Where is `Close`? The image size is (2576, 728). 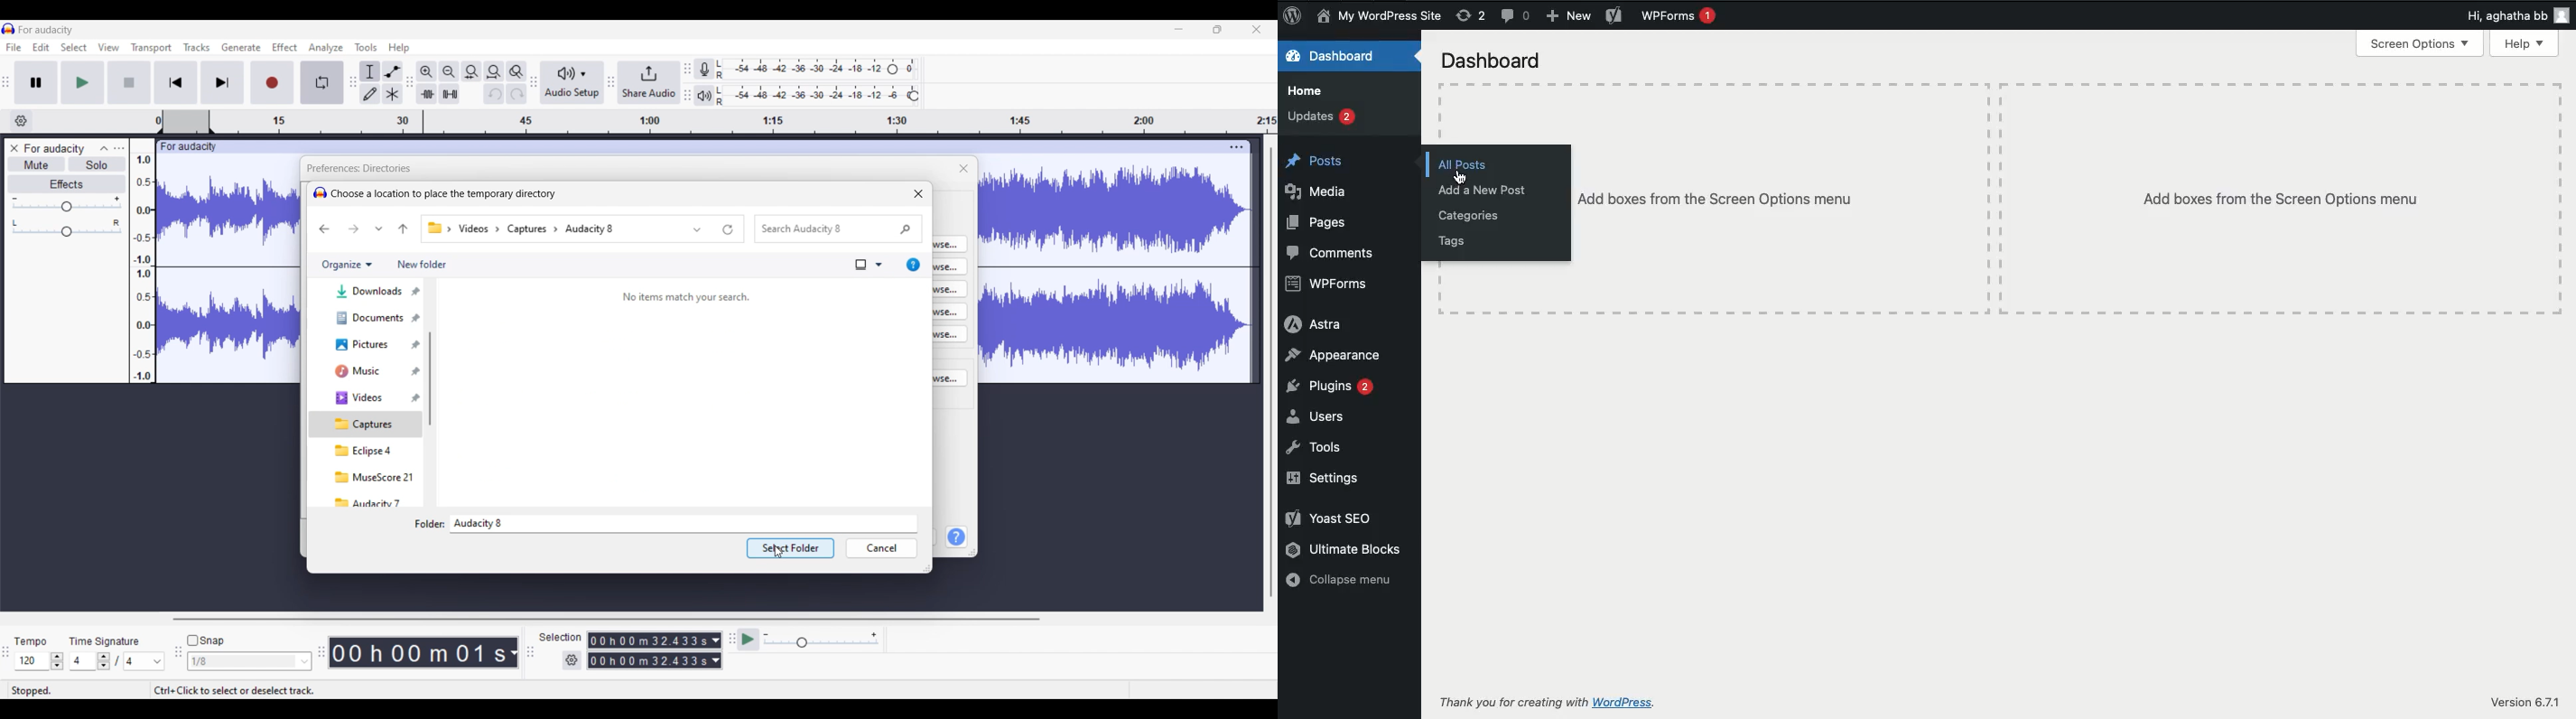
Close is located at coordinates (919, 194).